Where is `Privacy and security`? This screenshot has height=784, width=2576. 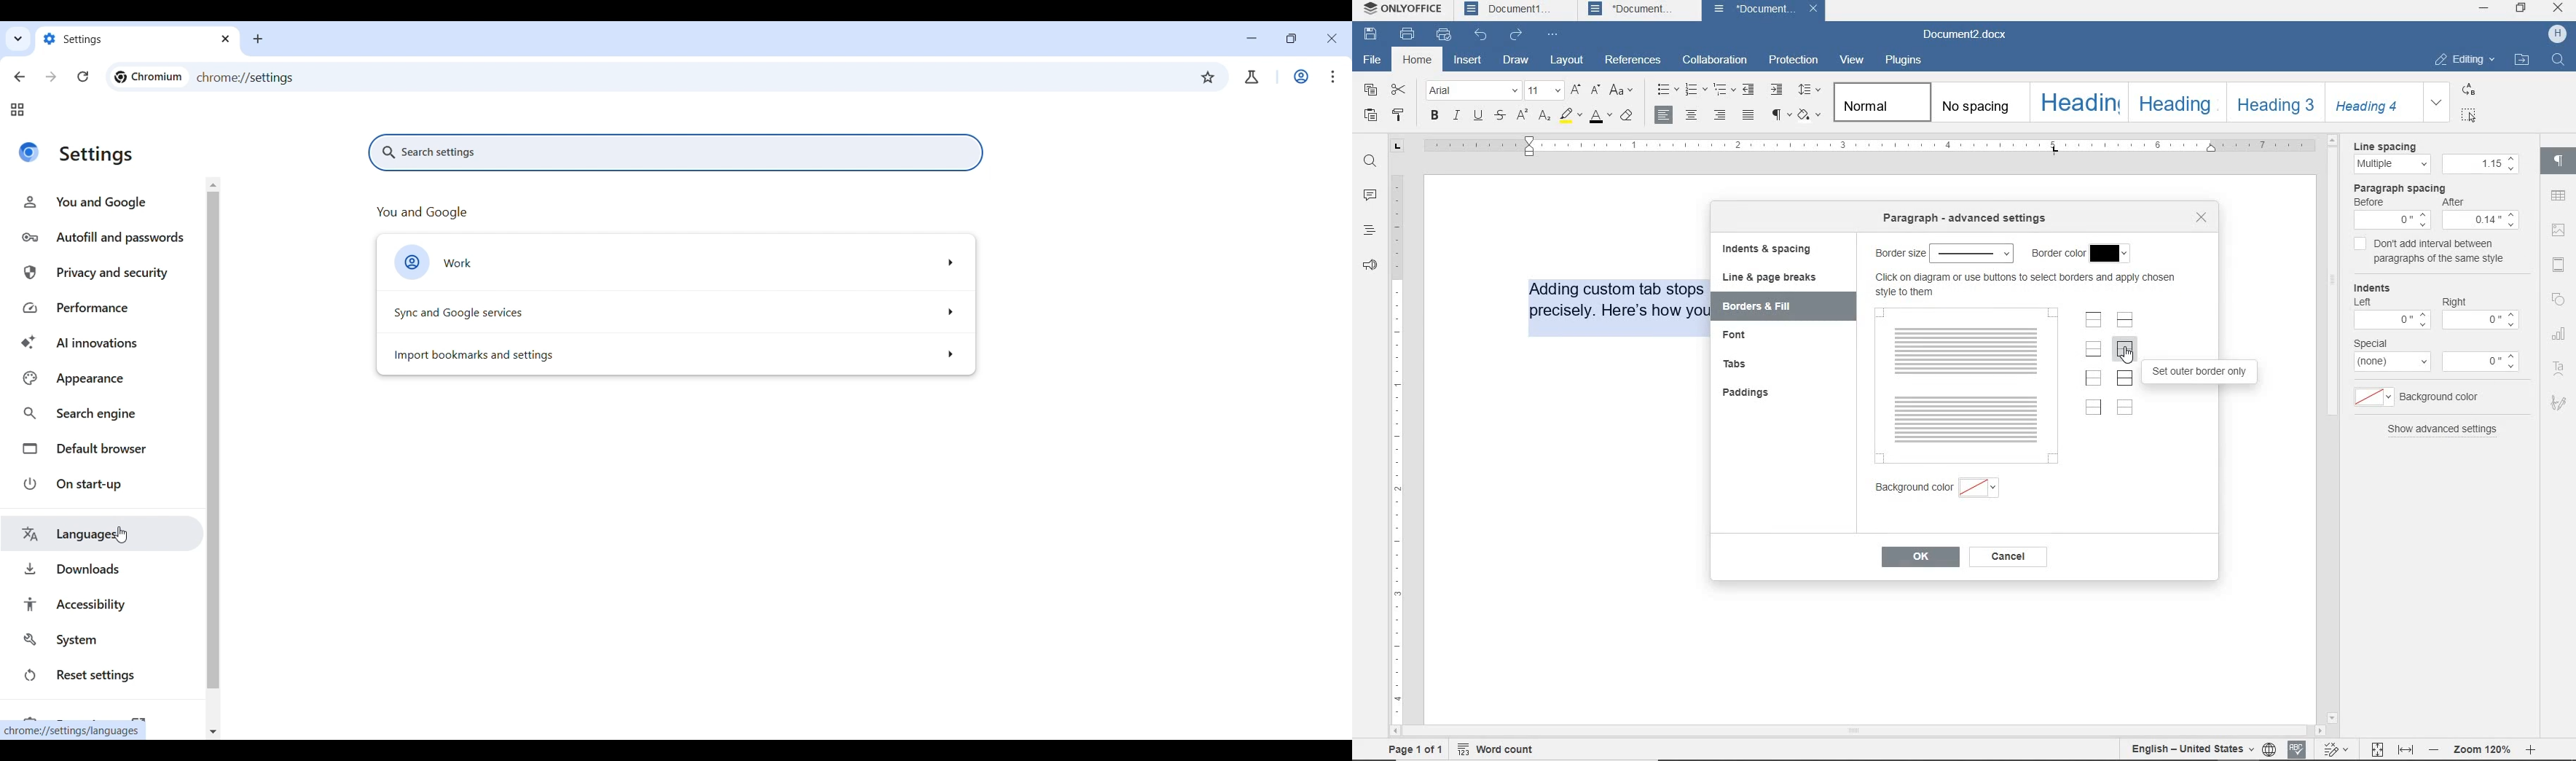
Privacy and security is located at coordinates (105, 274).